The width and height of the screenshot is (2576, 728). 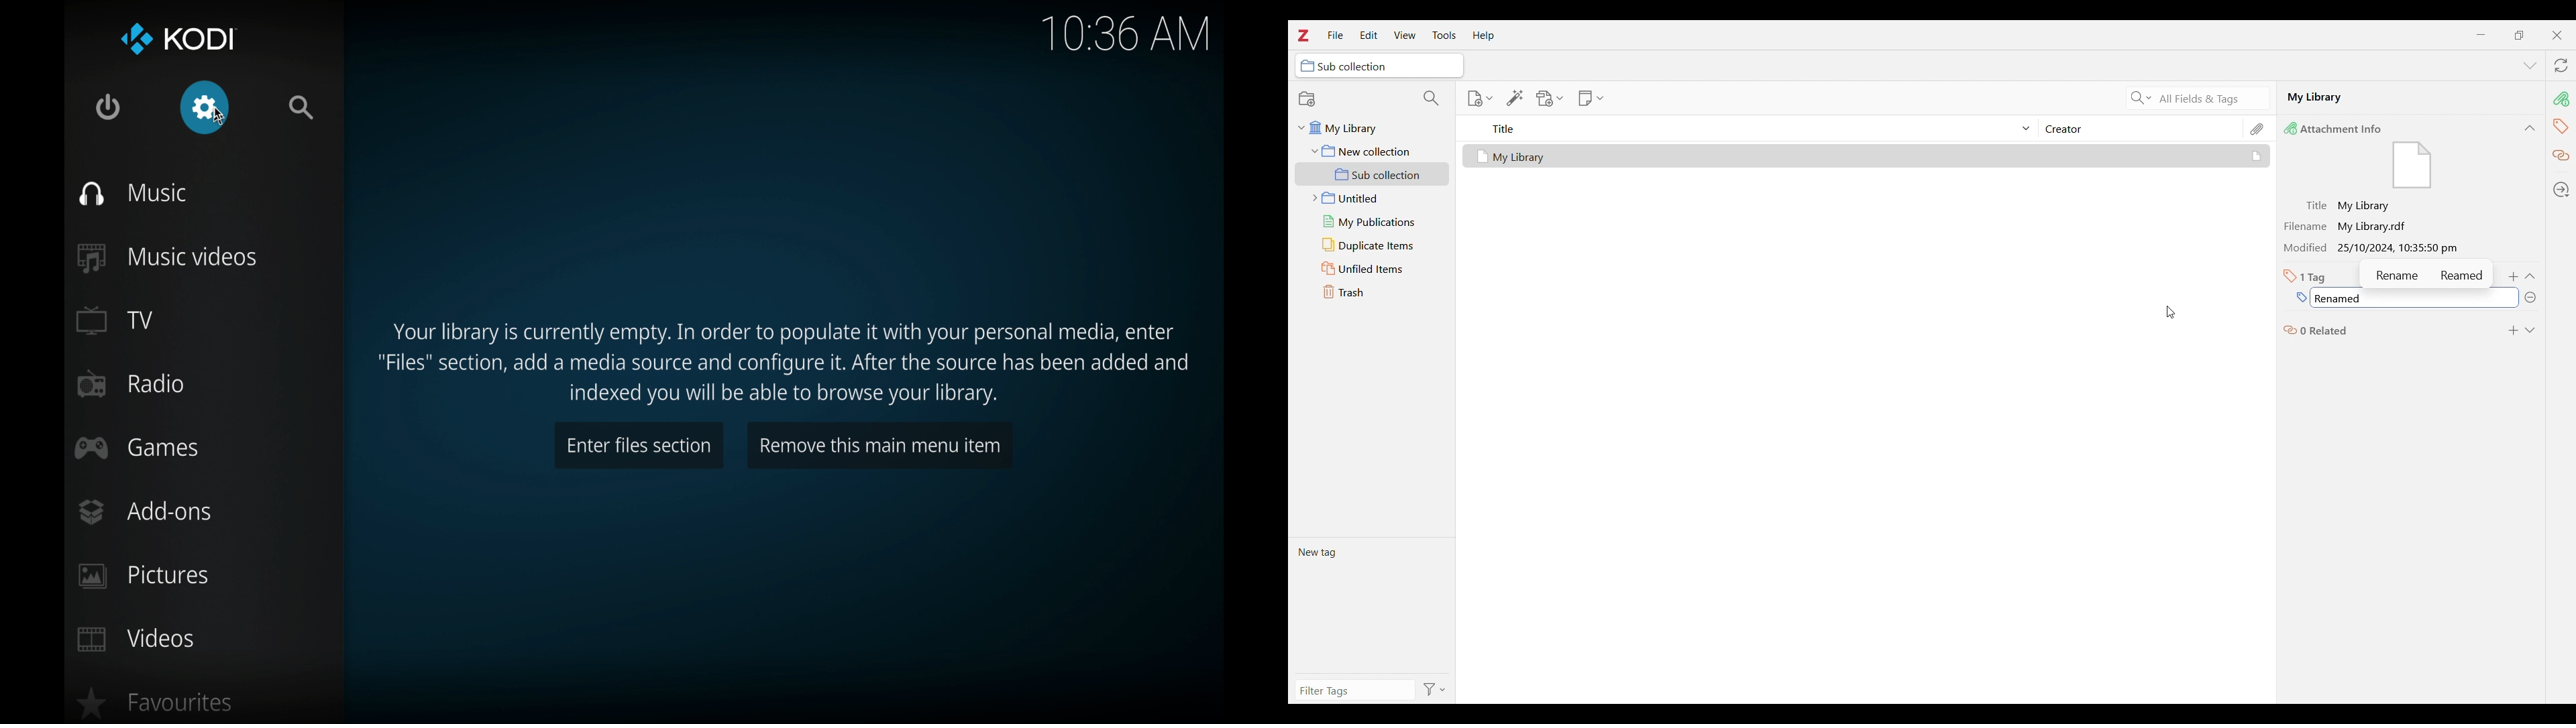 I want to click on New item options, so click(x=1480, y=99).